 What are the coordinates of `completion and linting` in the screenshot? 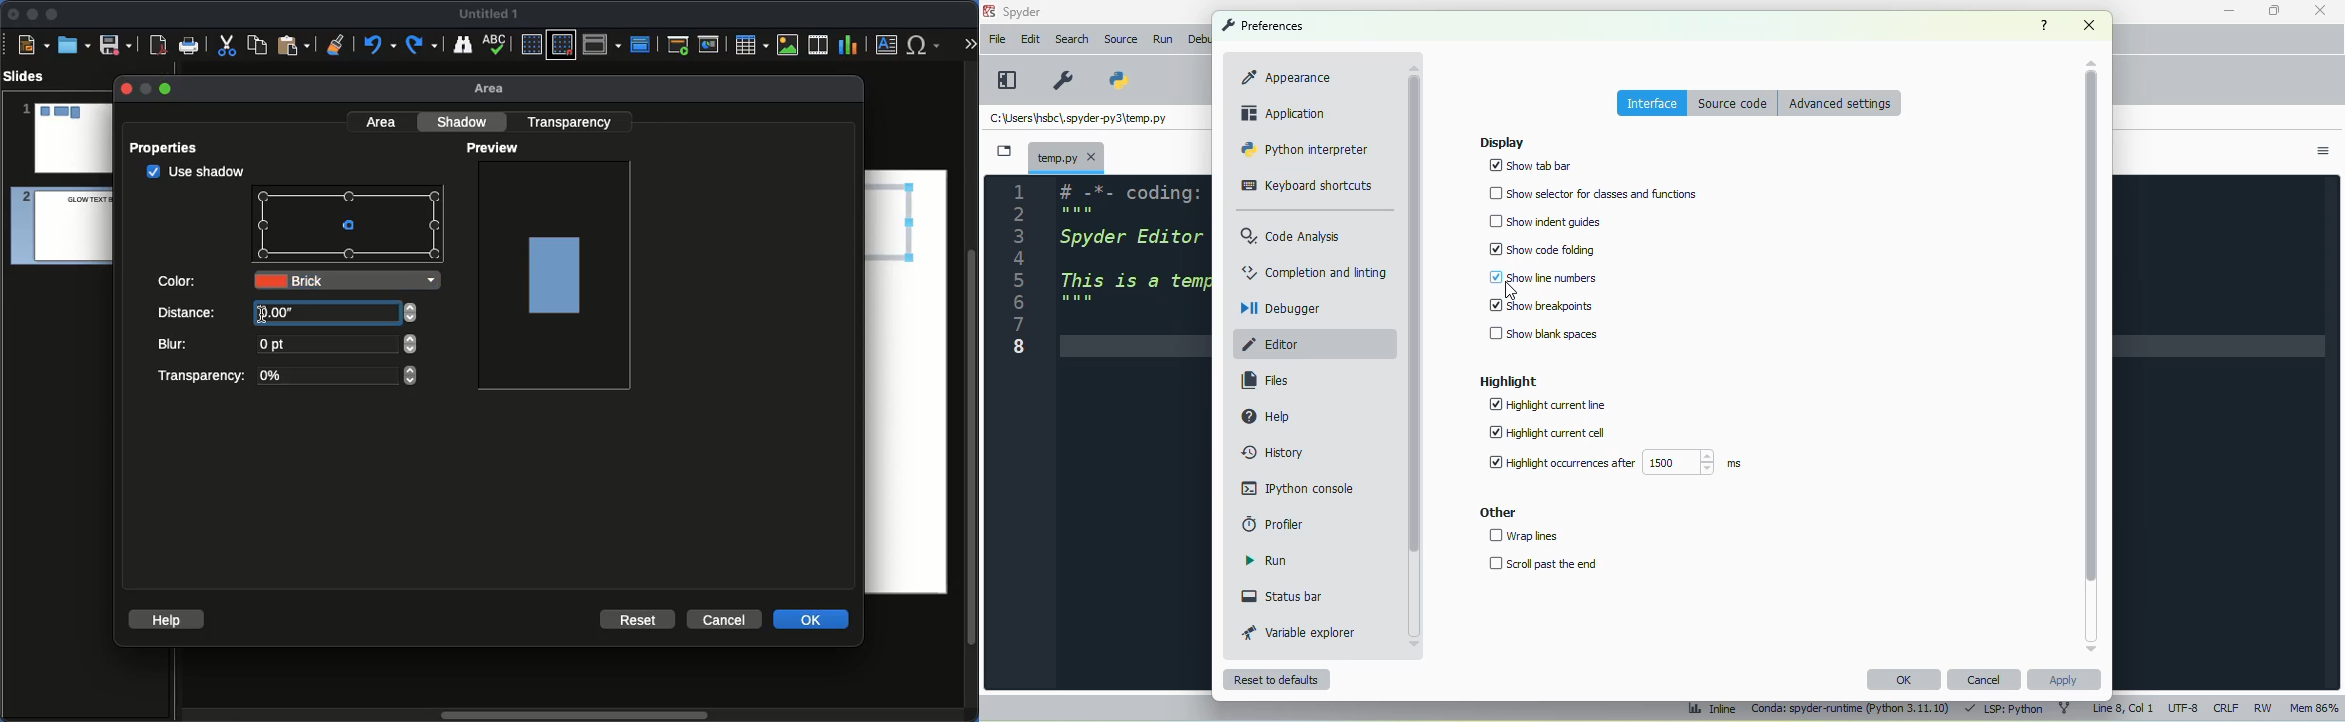 It's located at (1315, 271).